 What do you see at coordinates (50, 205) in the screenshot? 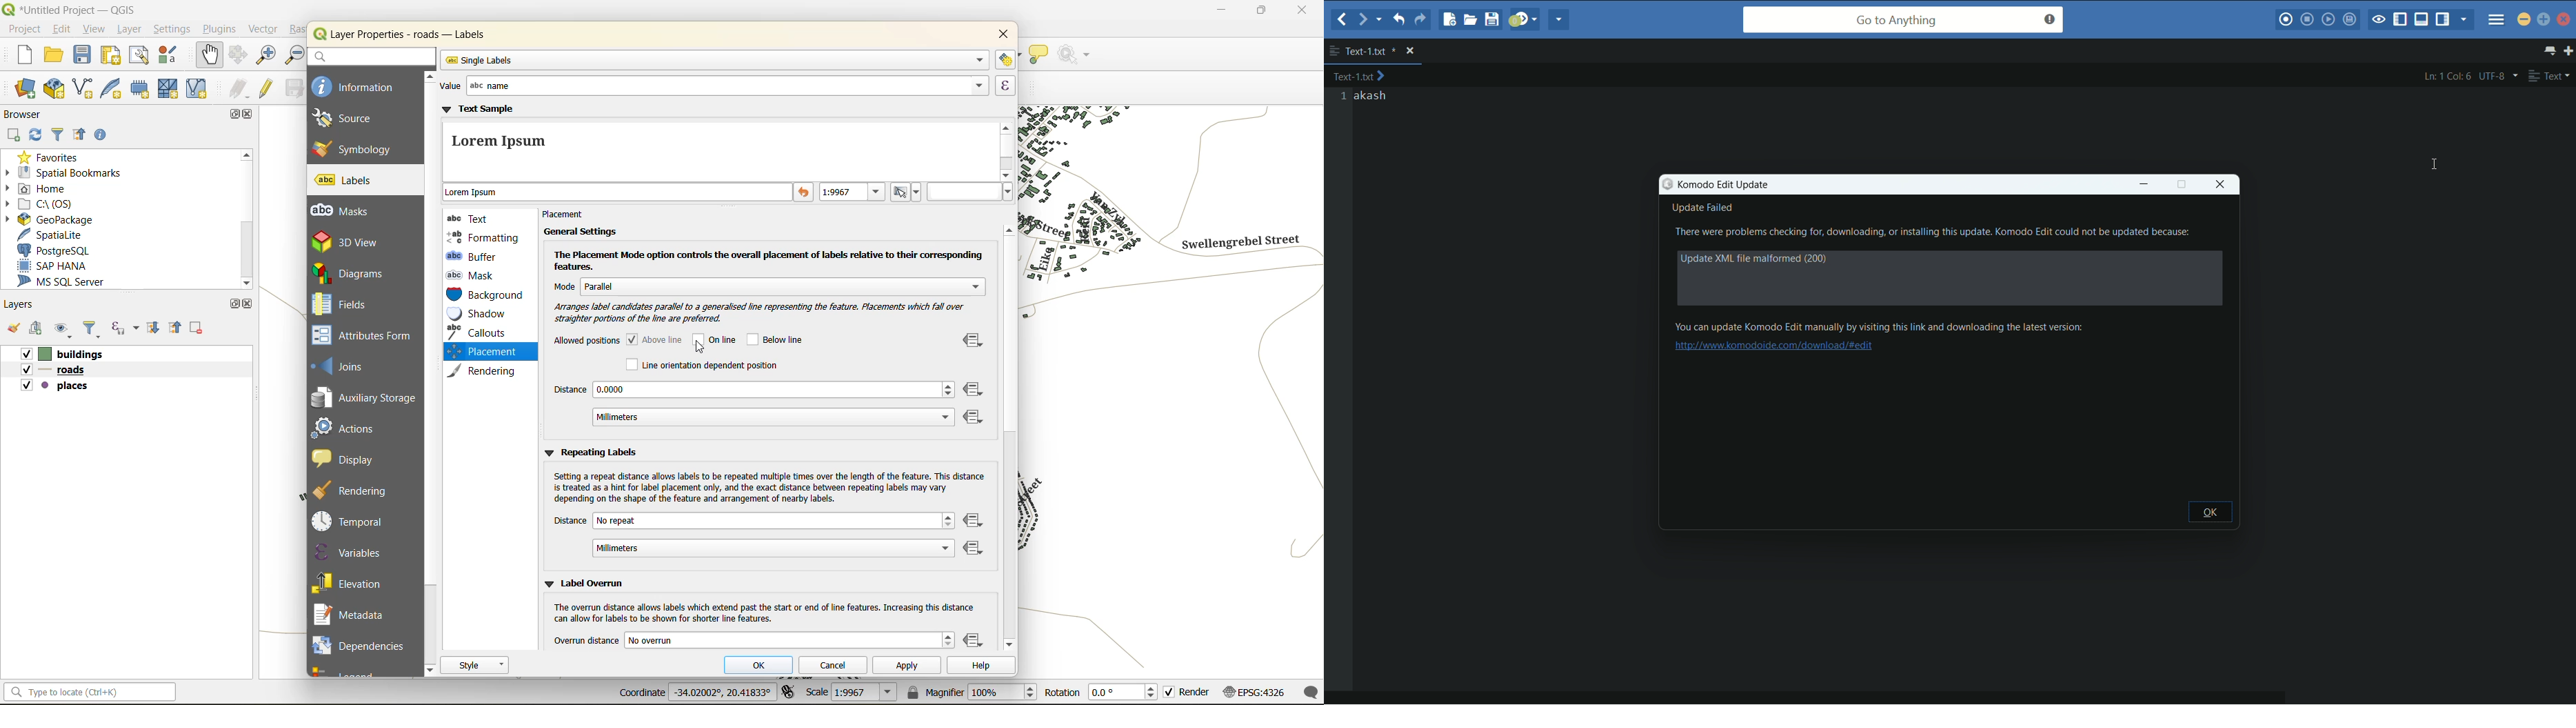
I see `c\:os` at bounding box center [50, 205].